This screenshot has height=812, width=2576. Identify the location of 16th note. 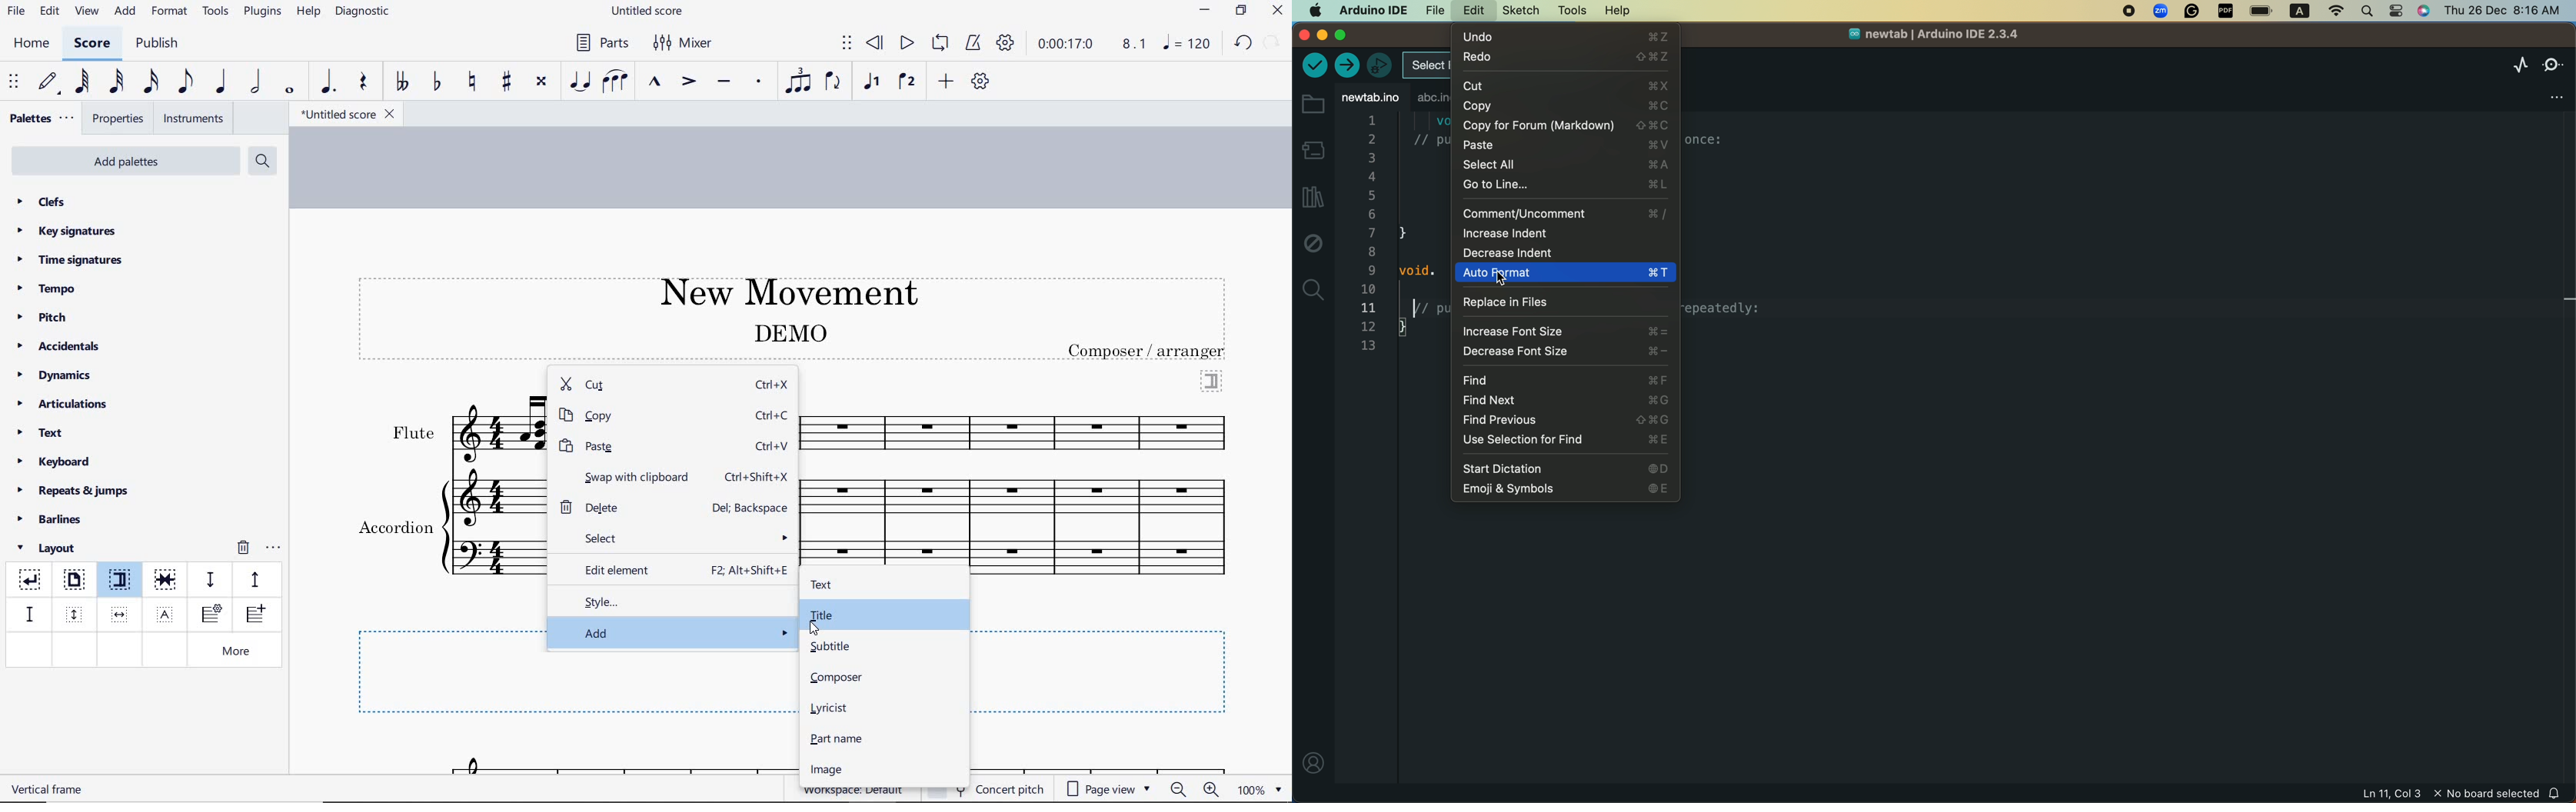
(151, 82).